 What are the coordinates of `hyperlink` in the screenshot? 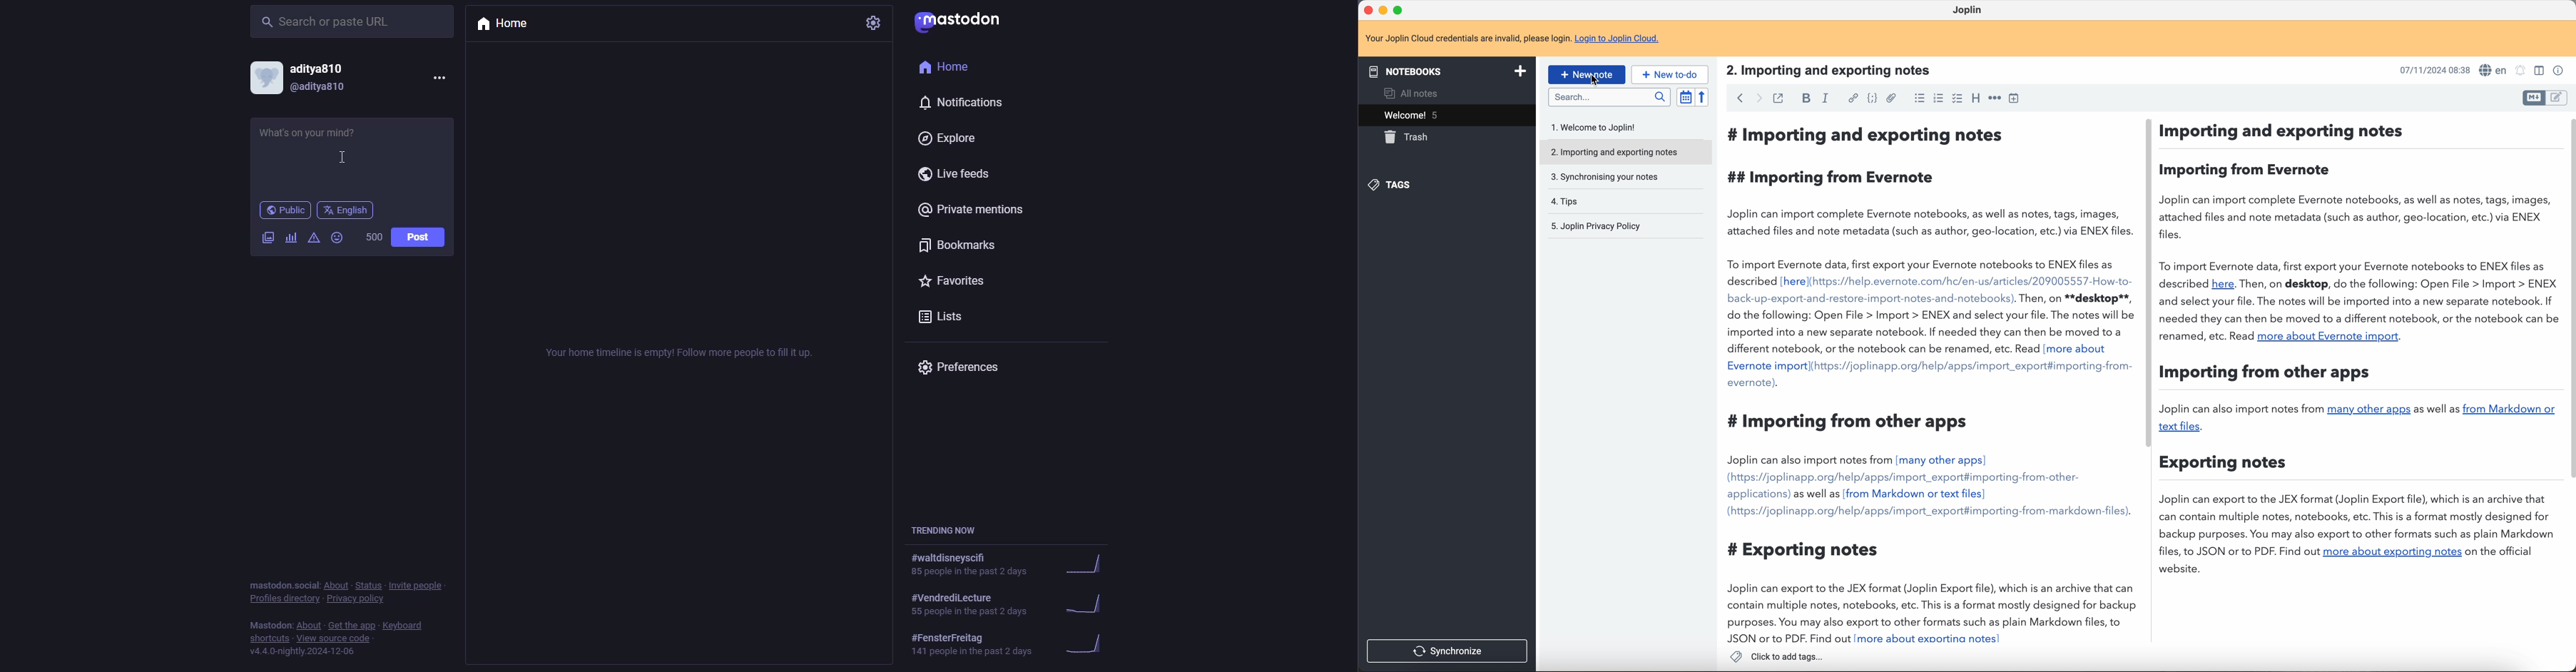 It's located at (1852, 99).